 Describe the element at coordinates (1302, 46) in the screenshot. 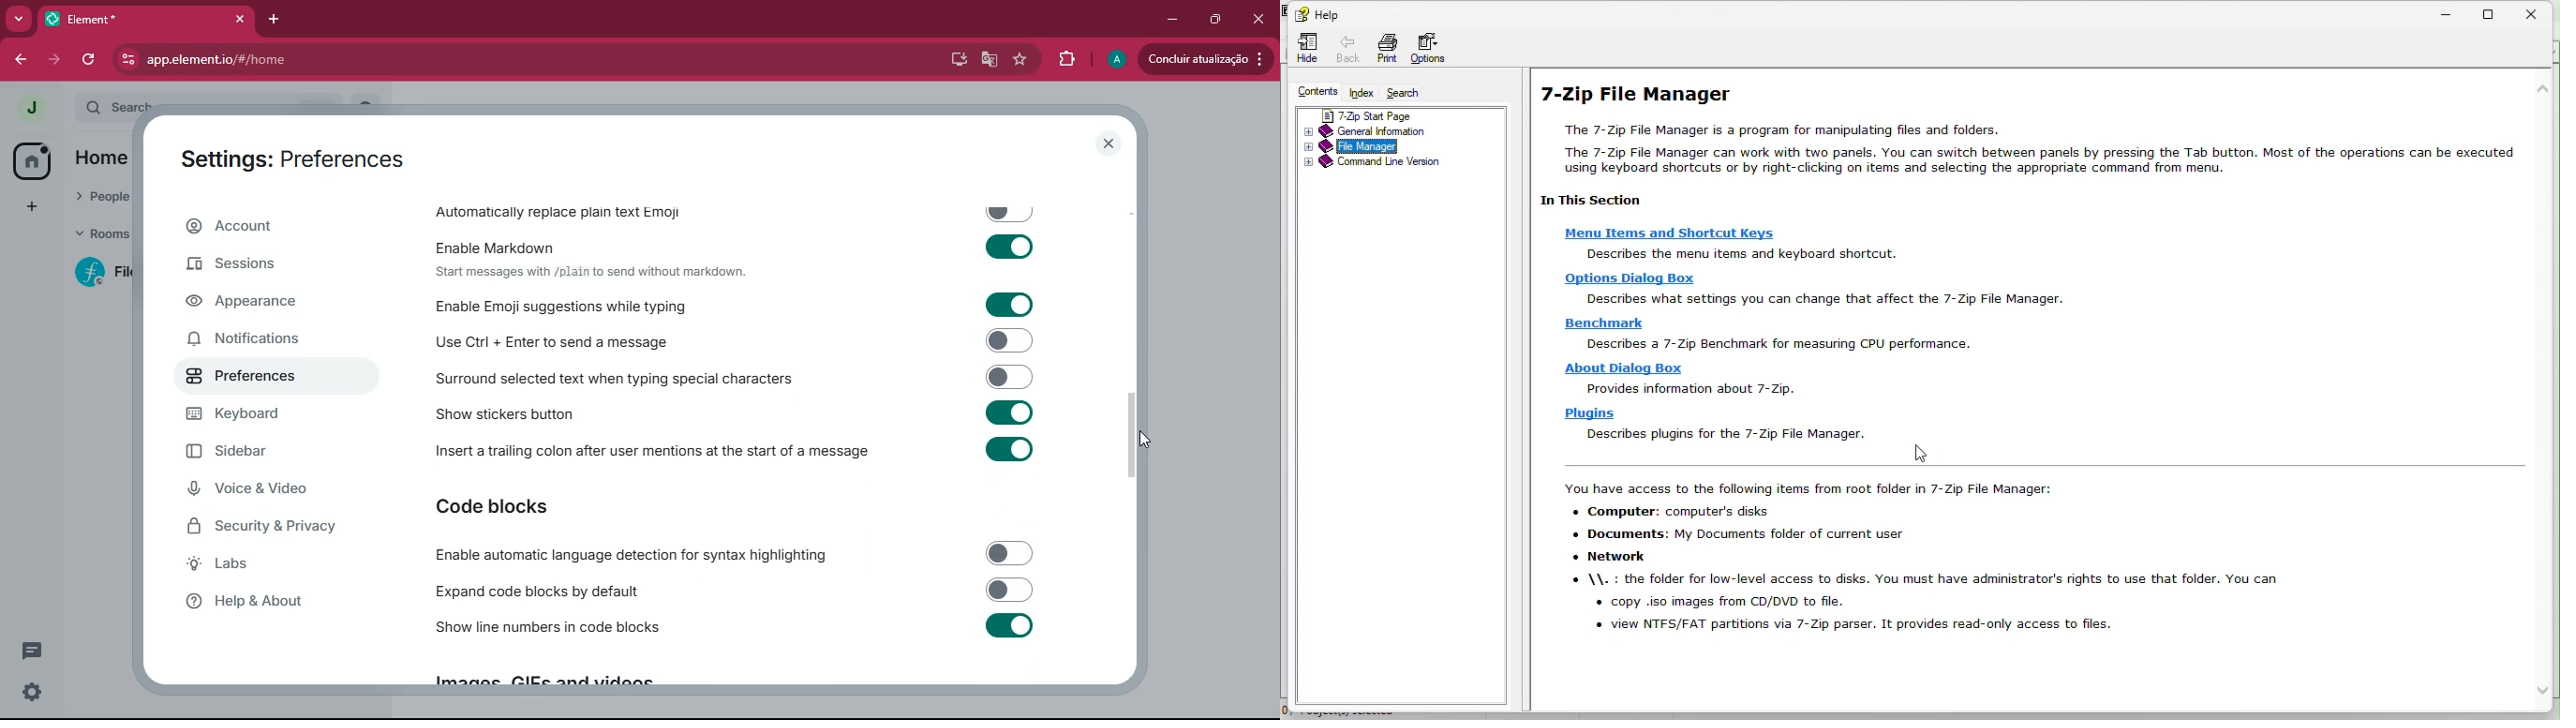

I see `Hide` at that location.